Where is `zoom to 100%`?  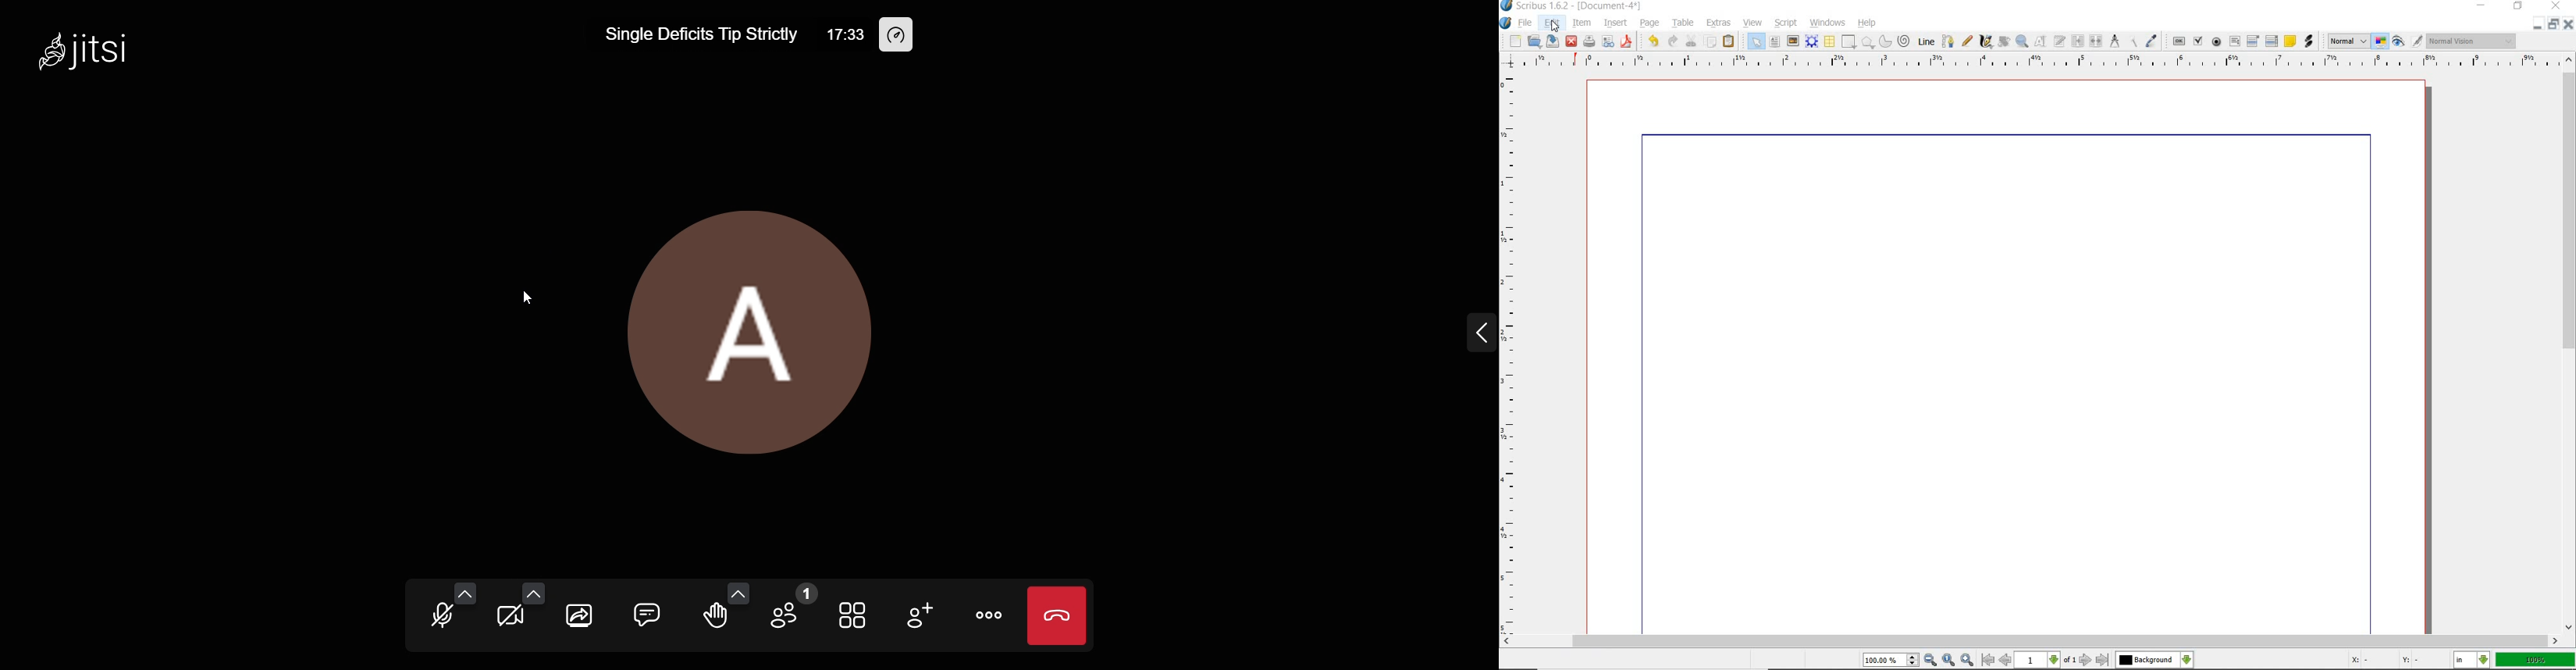
zoom to 100% is located at coordinates (1950, 660).